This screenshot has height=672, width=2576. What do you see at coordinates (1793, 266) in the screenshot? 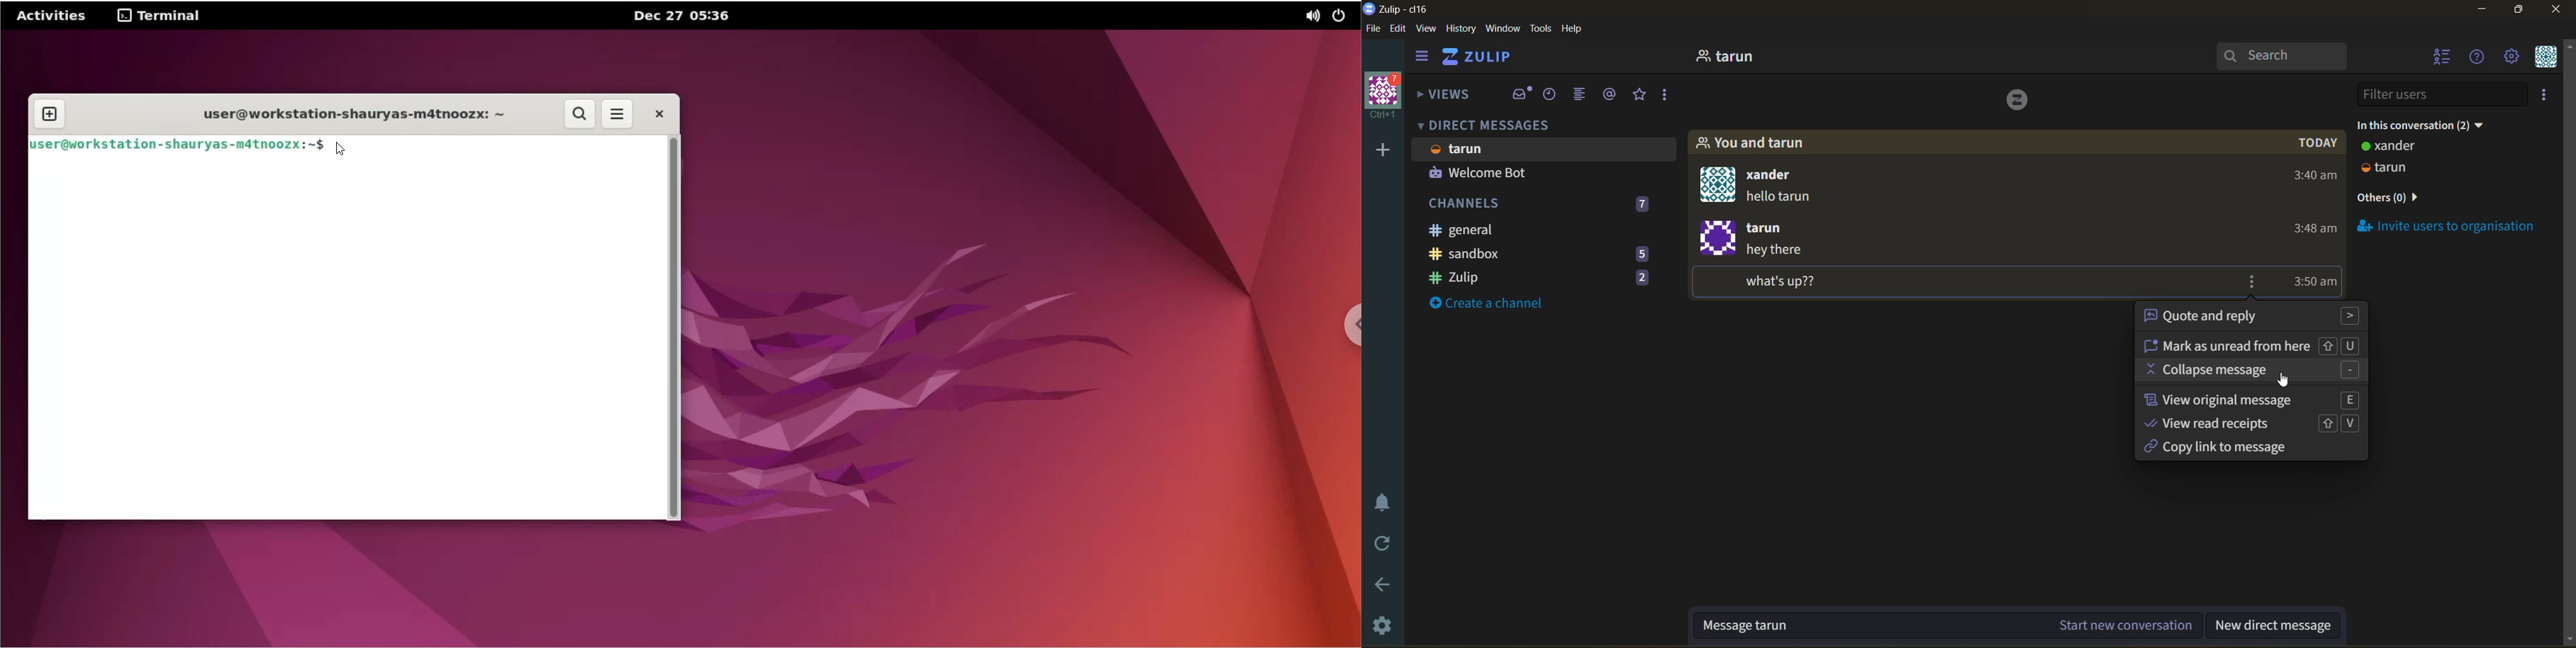
I see `message` at bounding box center [1793, 266].